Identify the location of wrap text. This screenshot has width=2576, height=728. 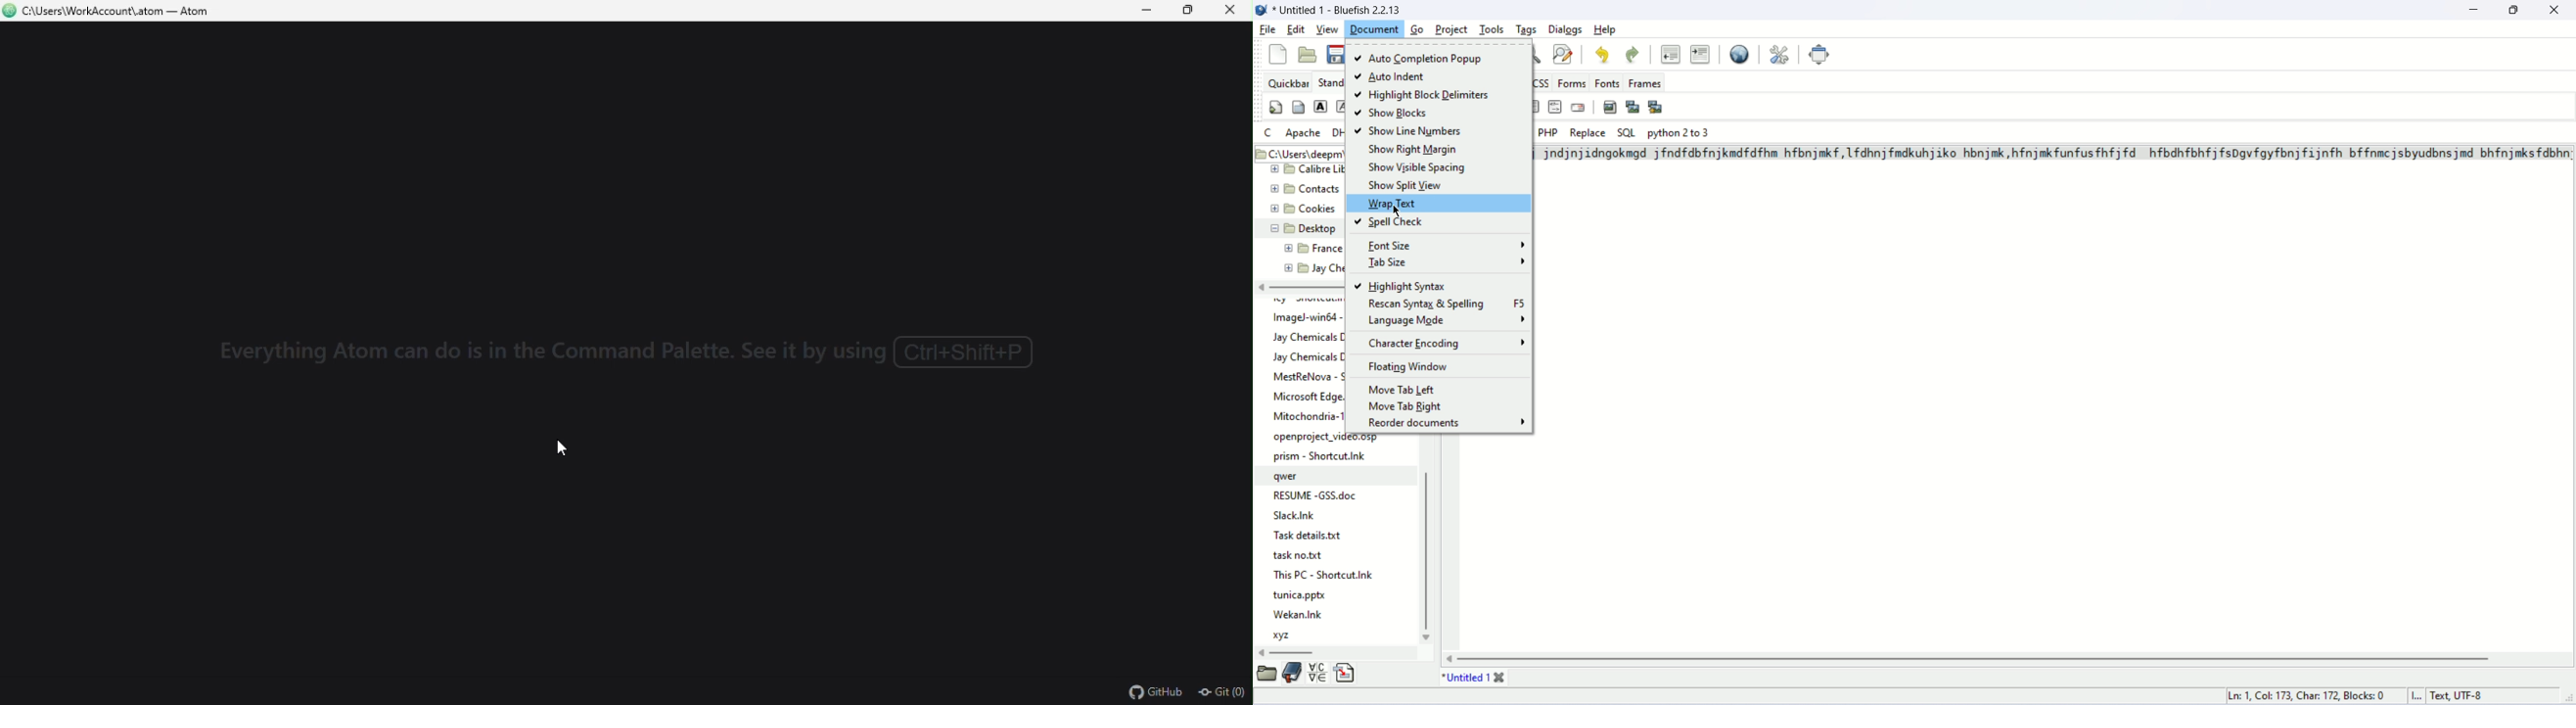
(1440, 202).